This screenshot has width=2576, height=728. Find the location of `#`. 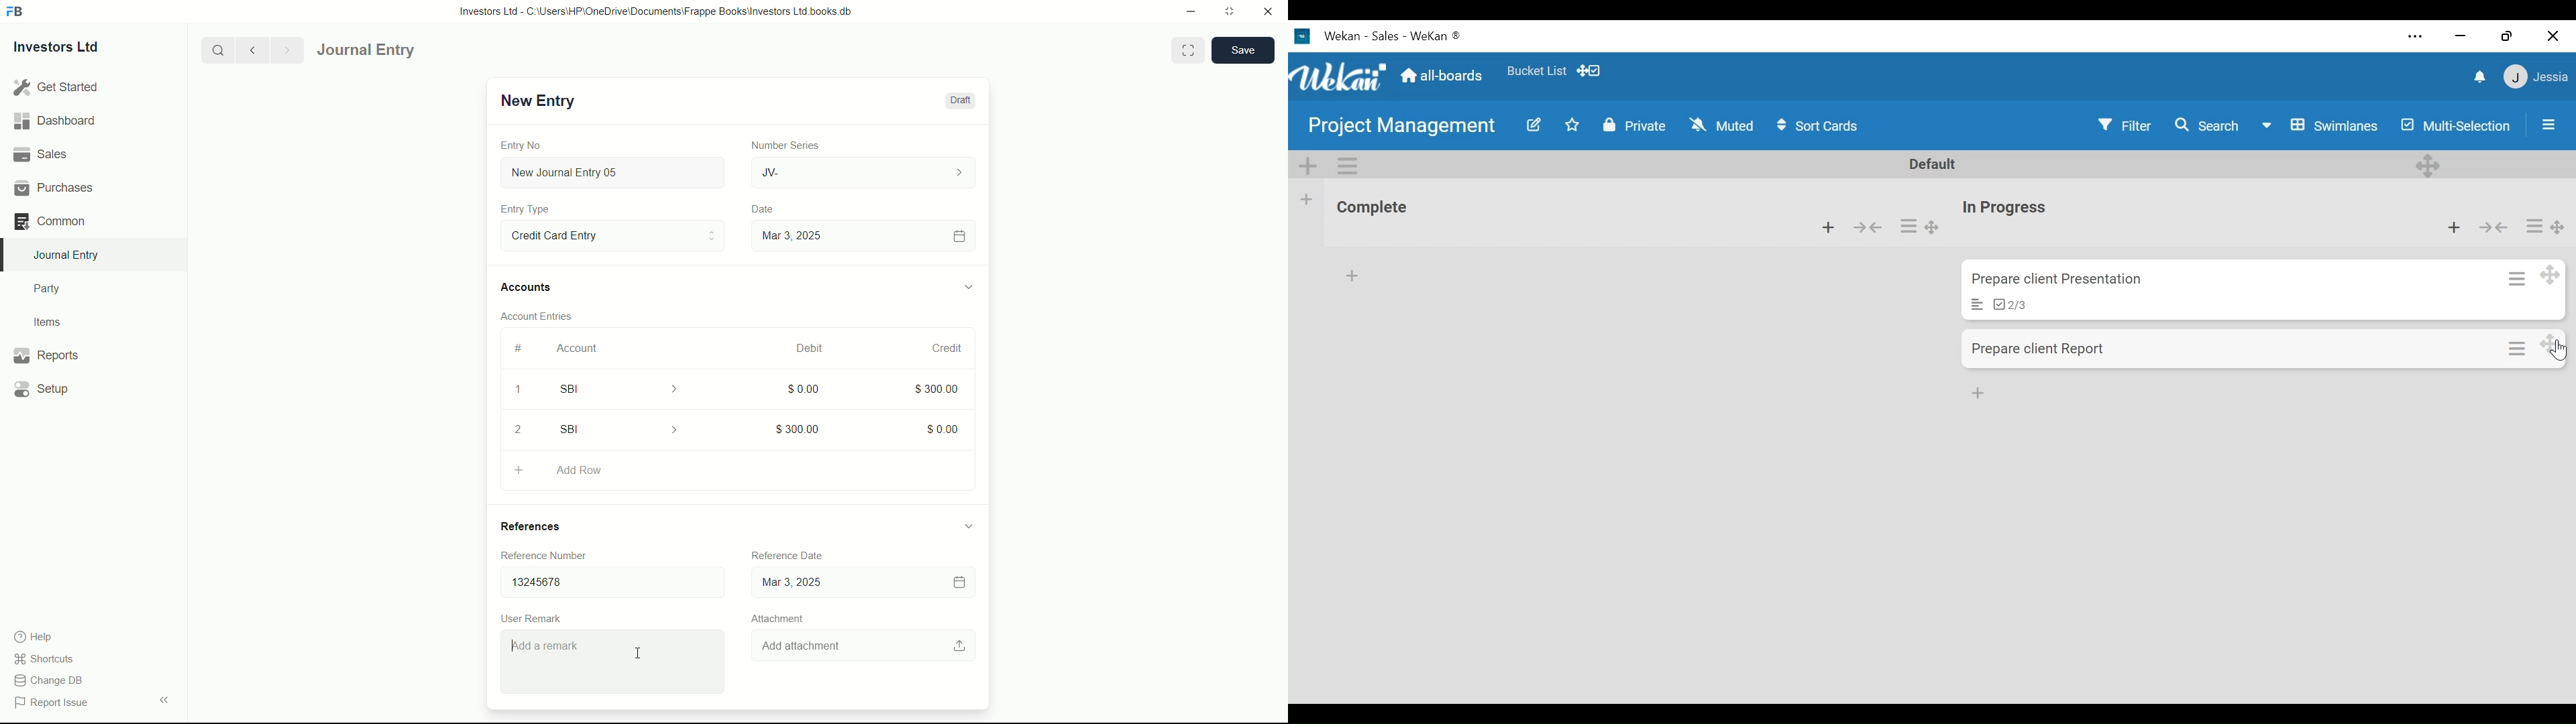

# is located at coordinates (519, 348).